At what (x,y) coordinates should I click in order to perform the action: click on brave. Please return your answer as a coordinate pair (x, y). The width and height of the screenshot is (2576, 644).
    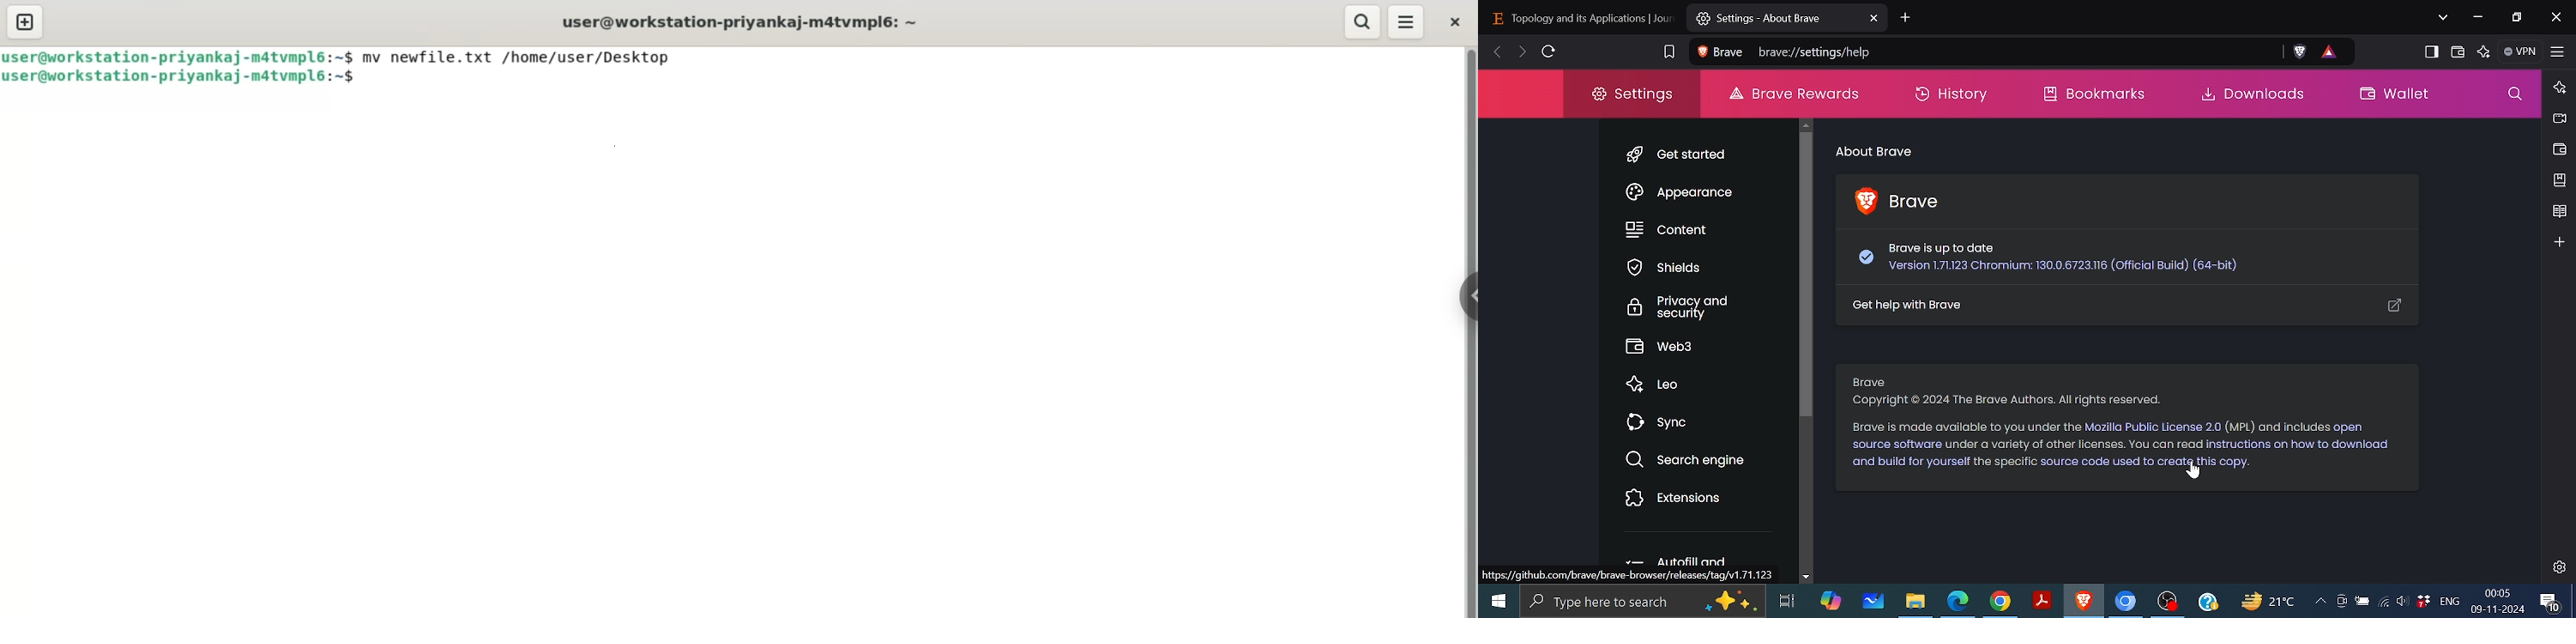
    Looking at the image, I should click on (1721, 53).